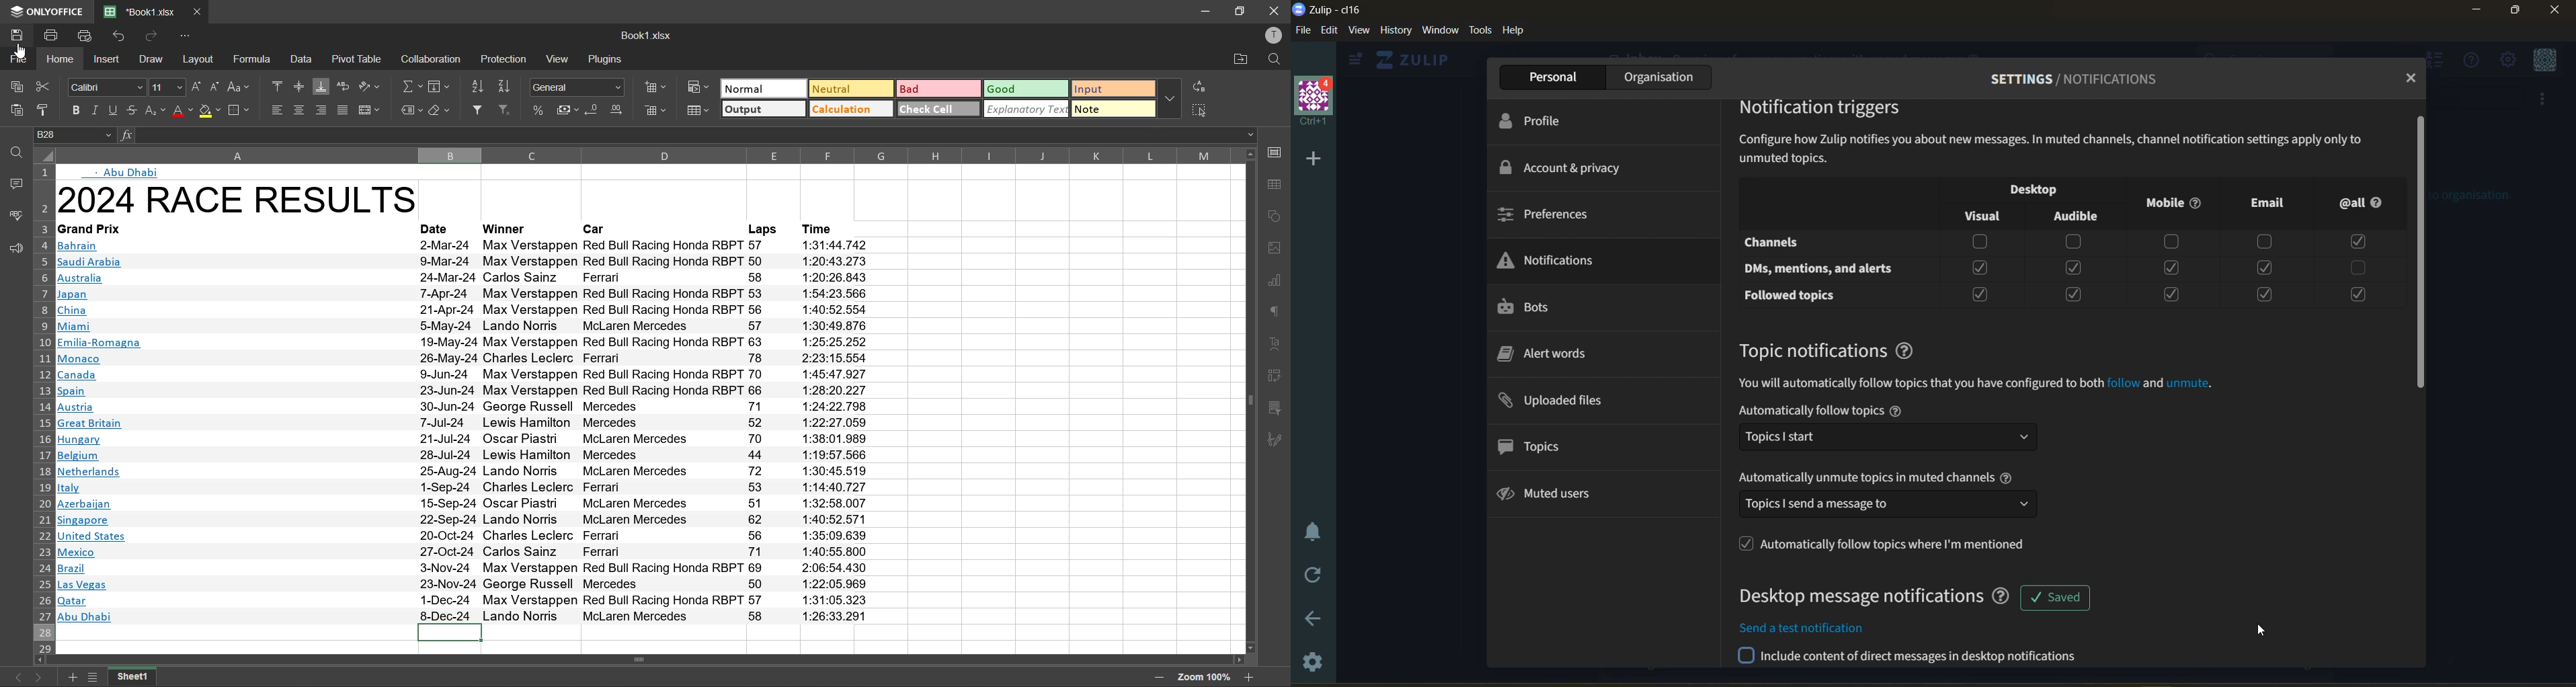  What do you see at coordinates (94, 678) in the screenshot?
I see `list of sheets` at bounding box center [94, 678].